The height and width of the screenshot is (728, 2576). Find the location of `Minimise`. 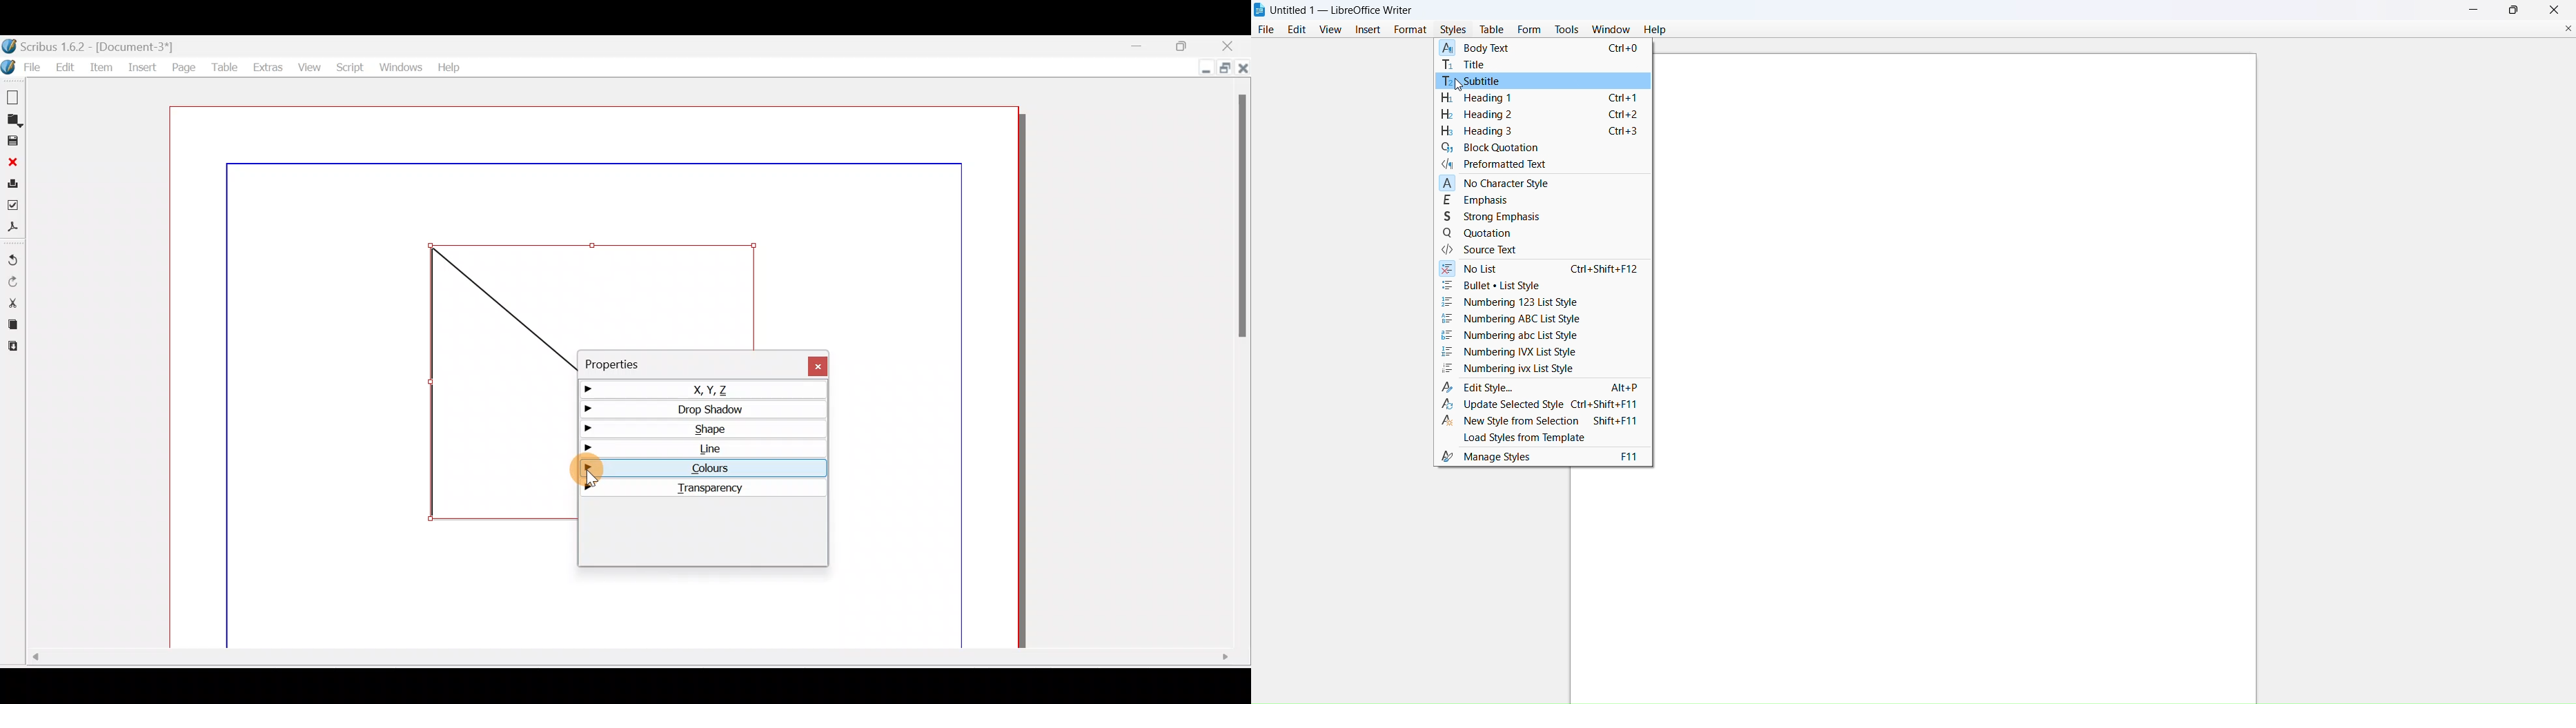

Minimise is located at coordinates (1137, 45).